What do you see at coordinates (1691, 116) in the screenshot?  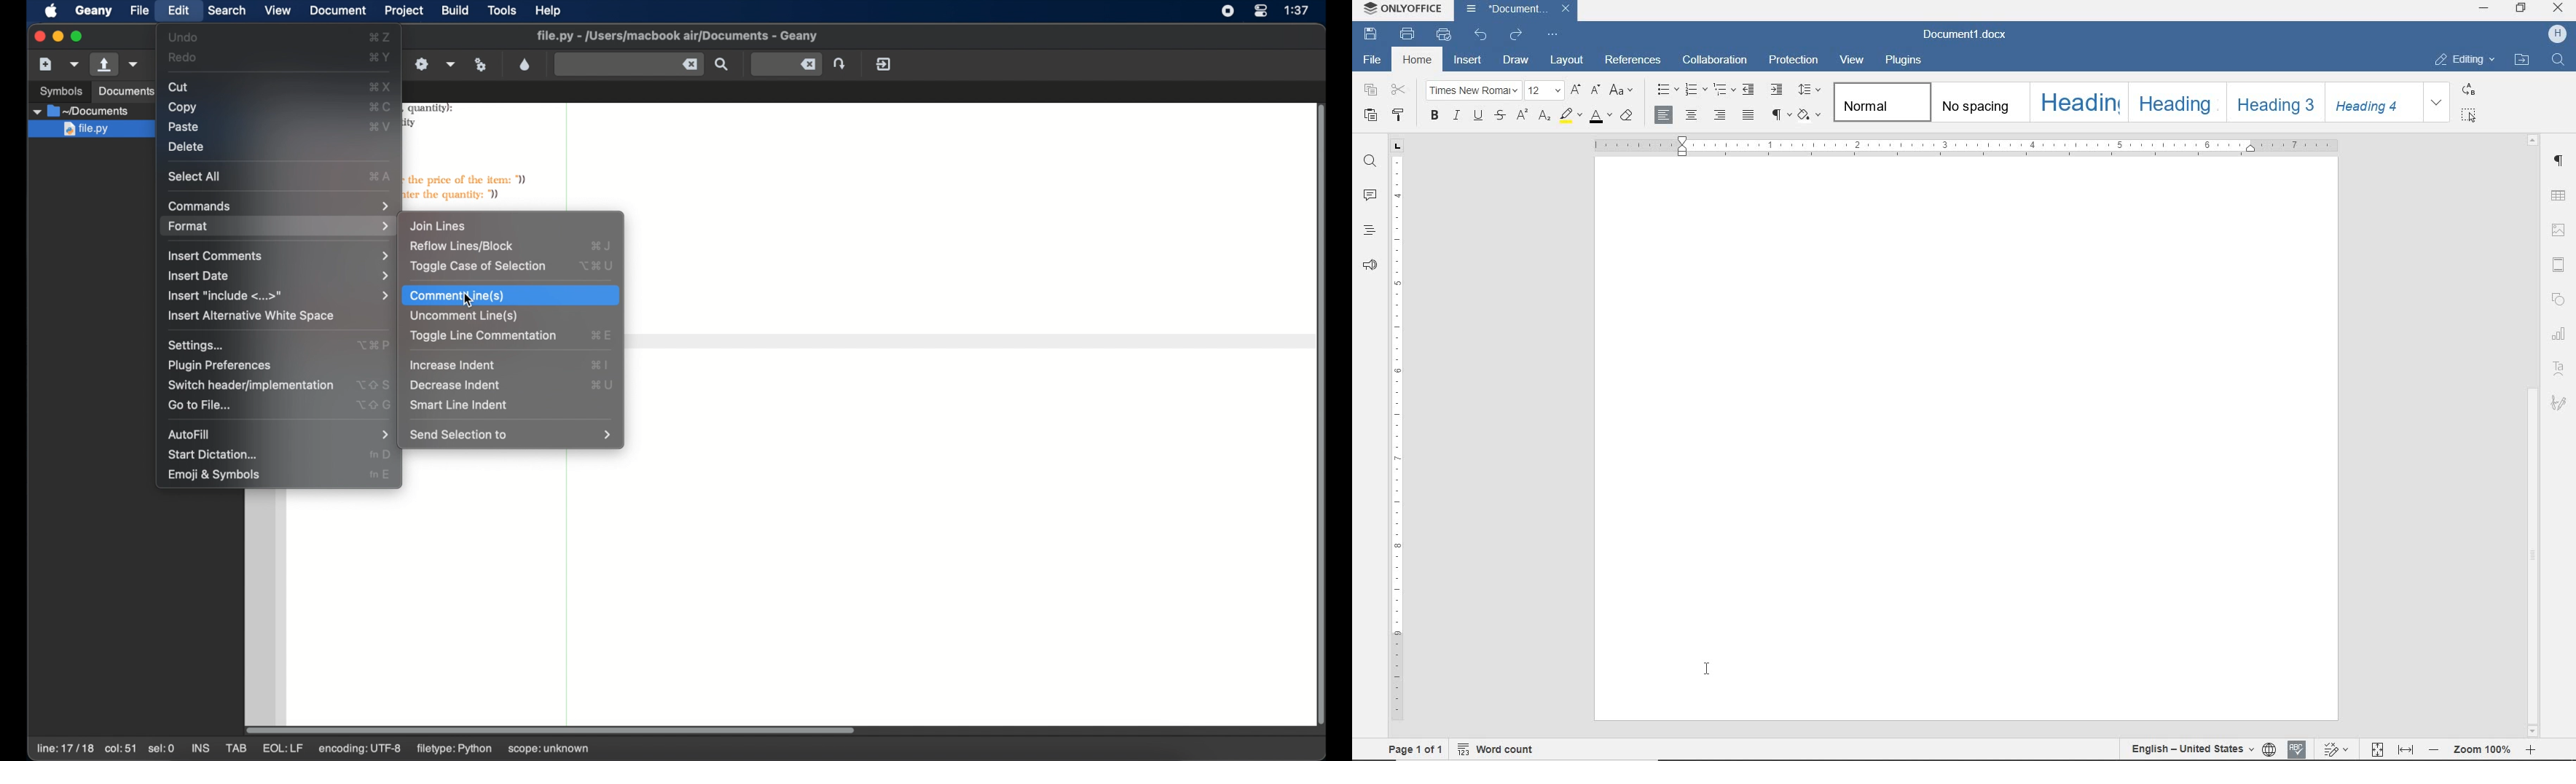 I see `ALIGN CENTER` at bounding box center [1691, 116].